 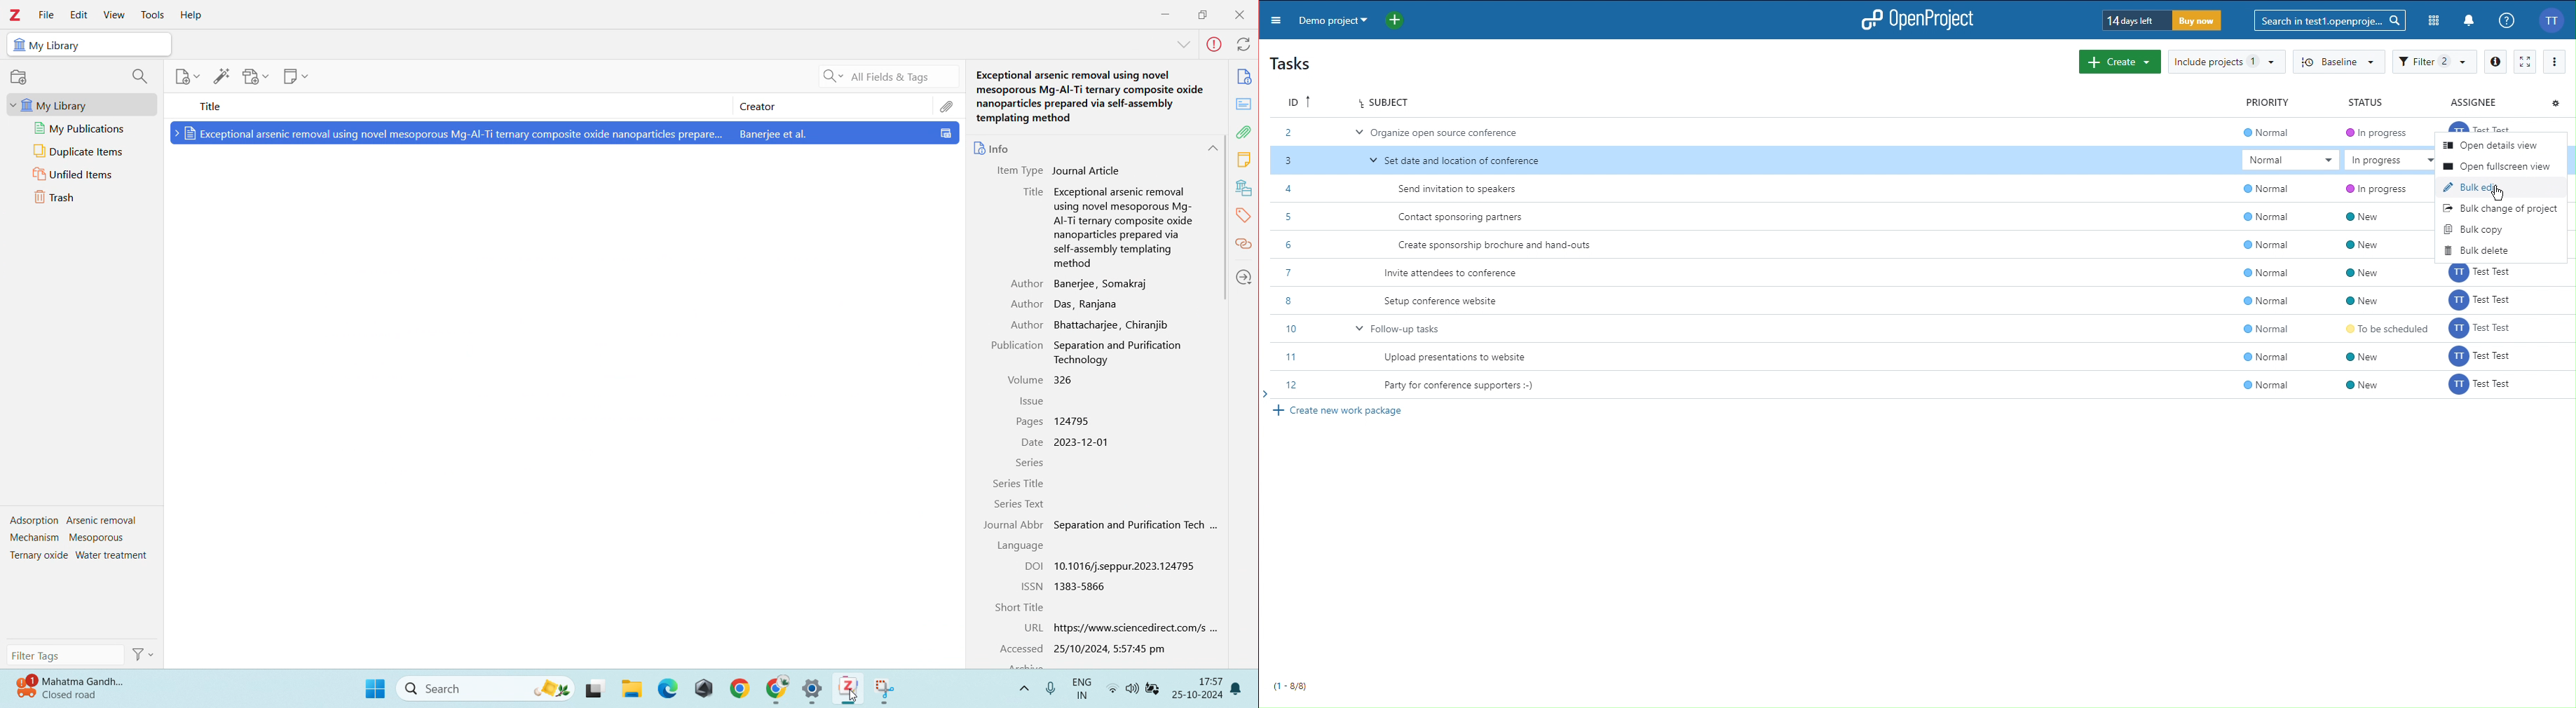 I want to click on imported reference, so click(x=564, y=132).